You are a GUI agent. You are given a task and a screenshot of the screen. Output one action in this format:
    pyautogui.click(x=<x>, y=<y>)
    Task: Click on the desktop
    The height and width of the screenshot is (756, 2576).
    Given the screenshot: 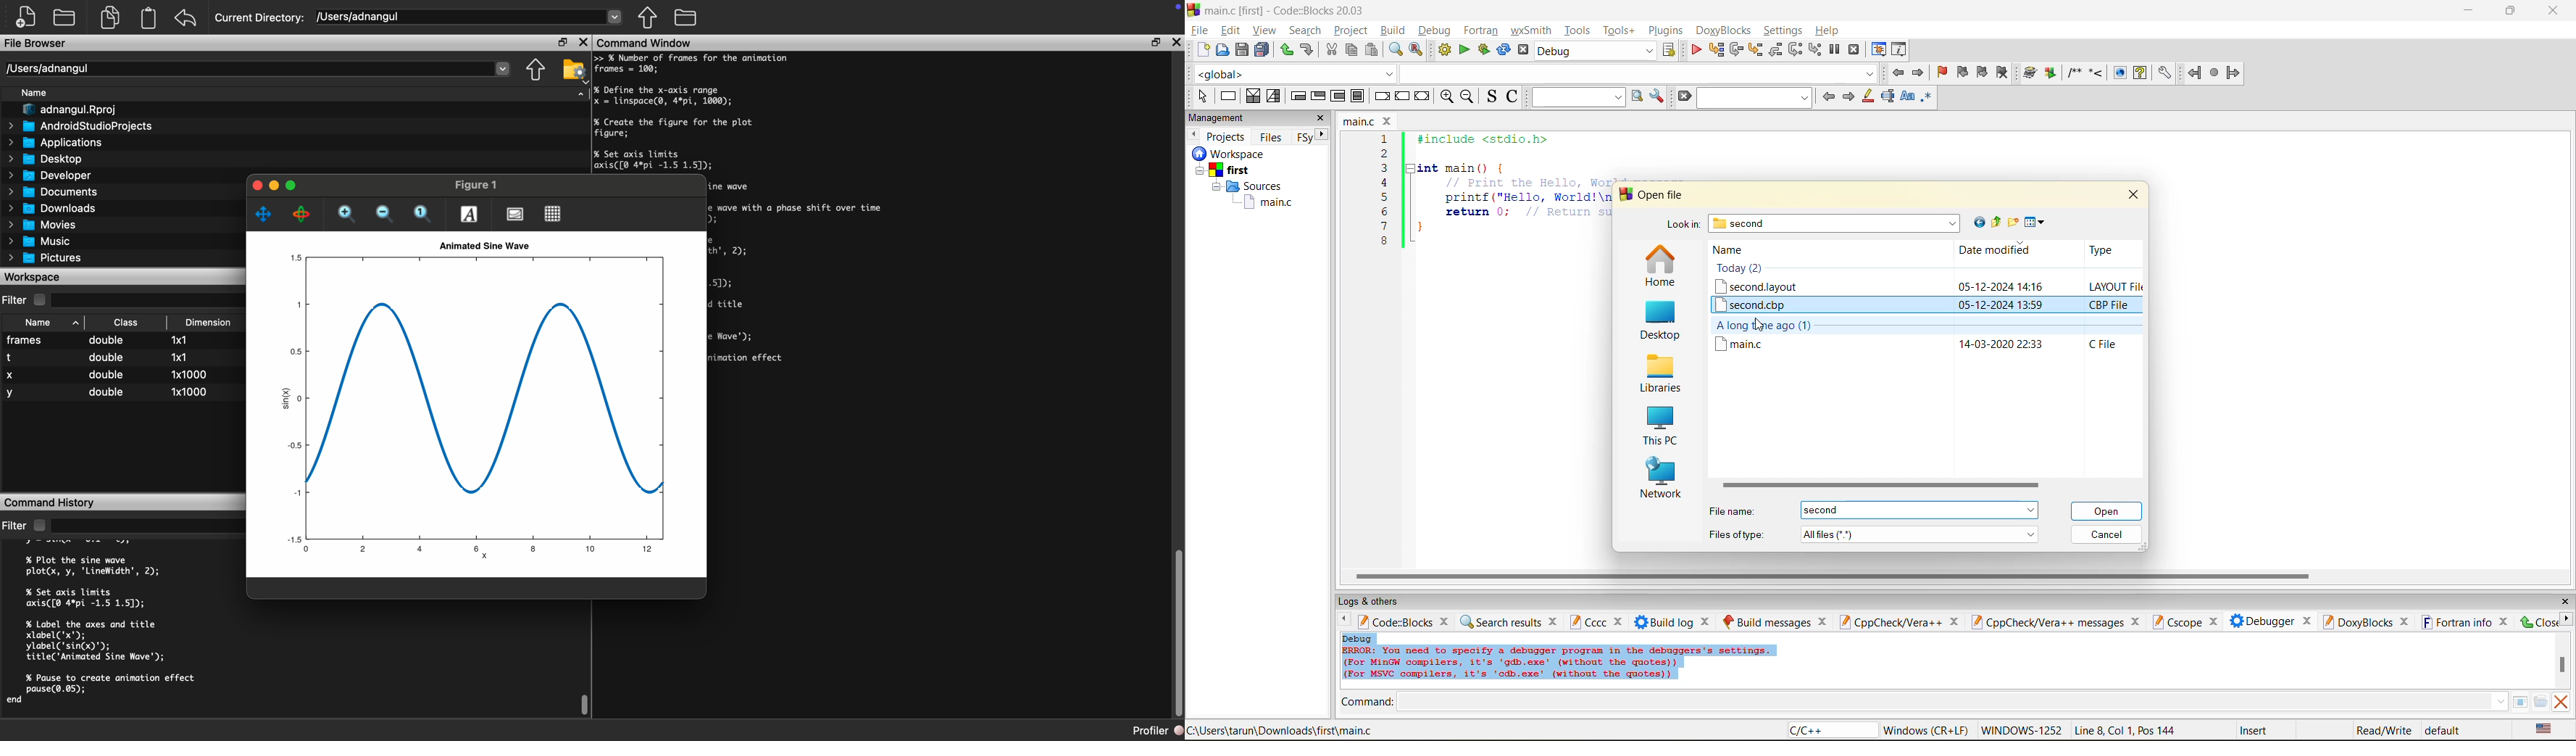 What is the action you would take?
    pyautogui.click(x=1658, y=322)
    